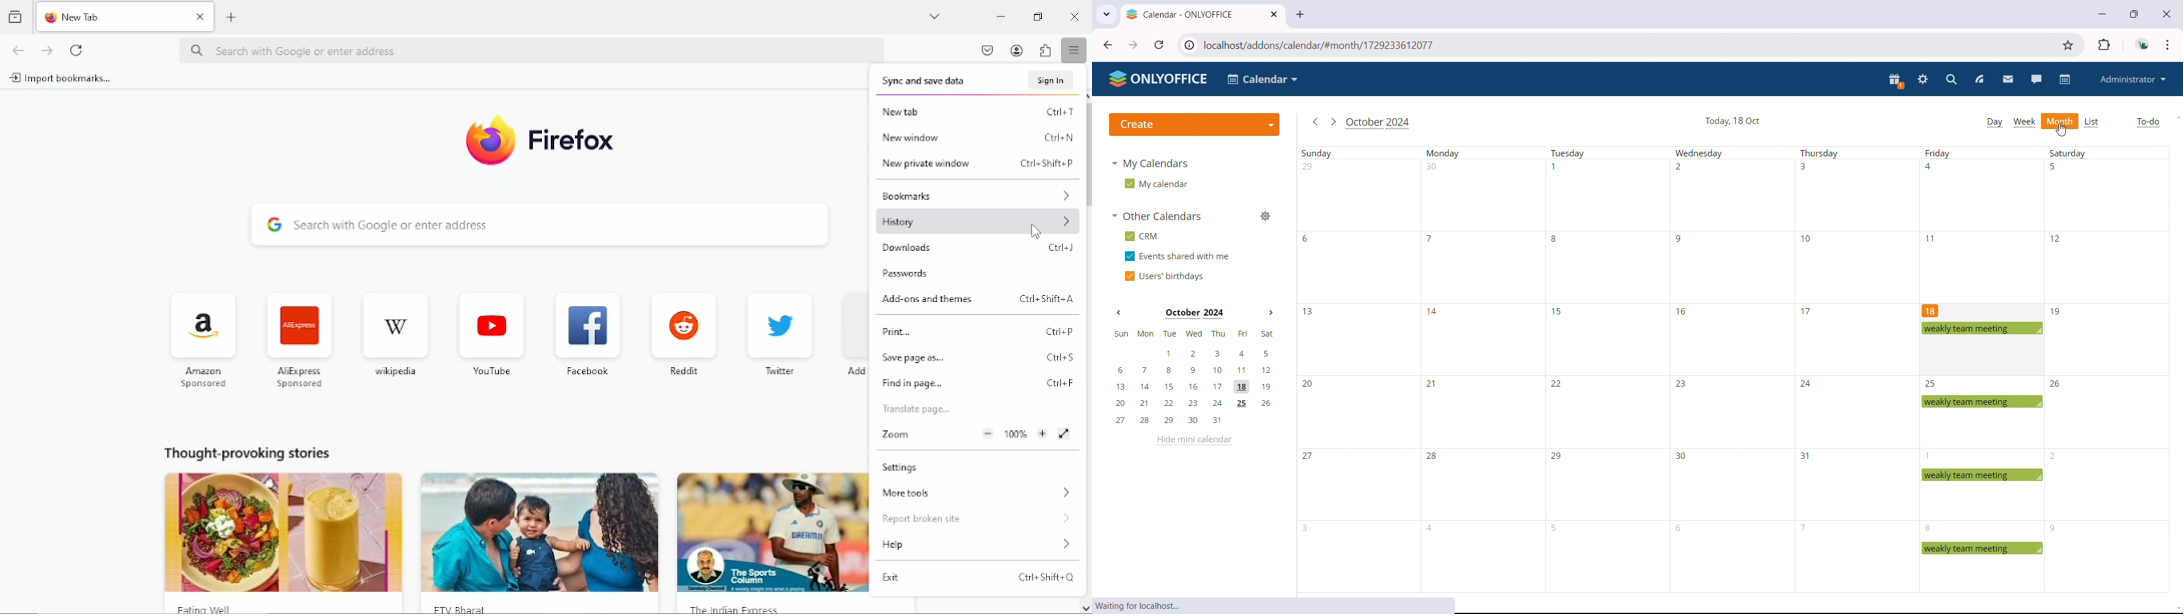  Describe the element at coordinates (297, 328) in the screenshot. I see `icon` at that location.